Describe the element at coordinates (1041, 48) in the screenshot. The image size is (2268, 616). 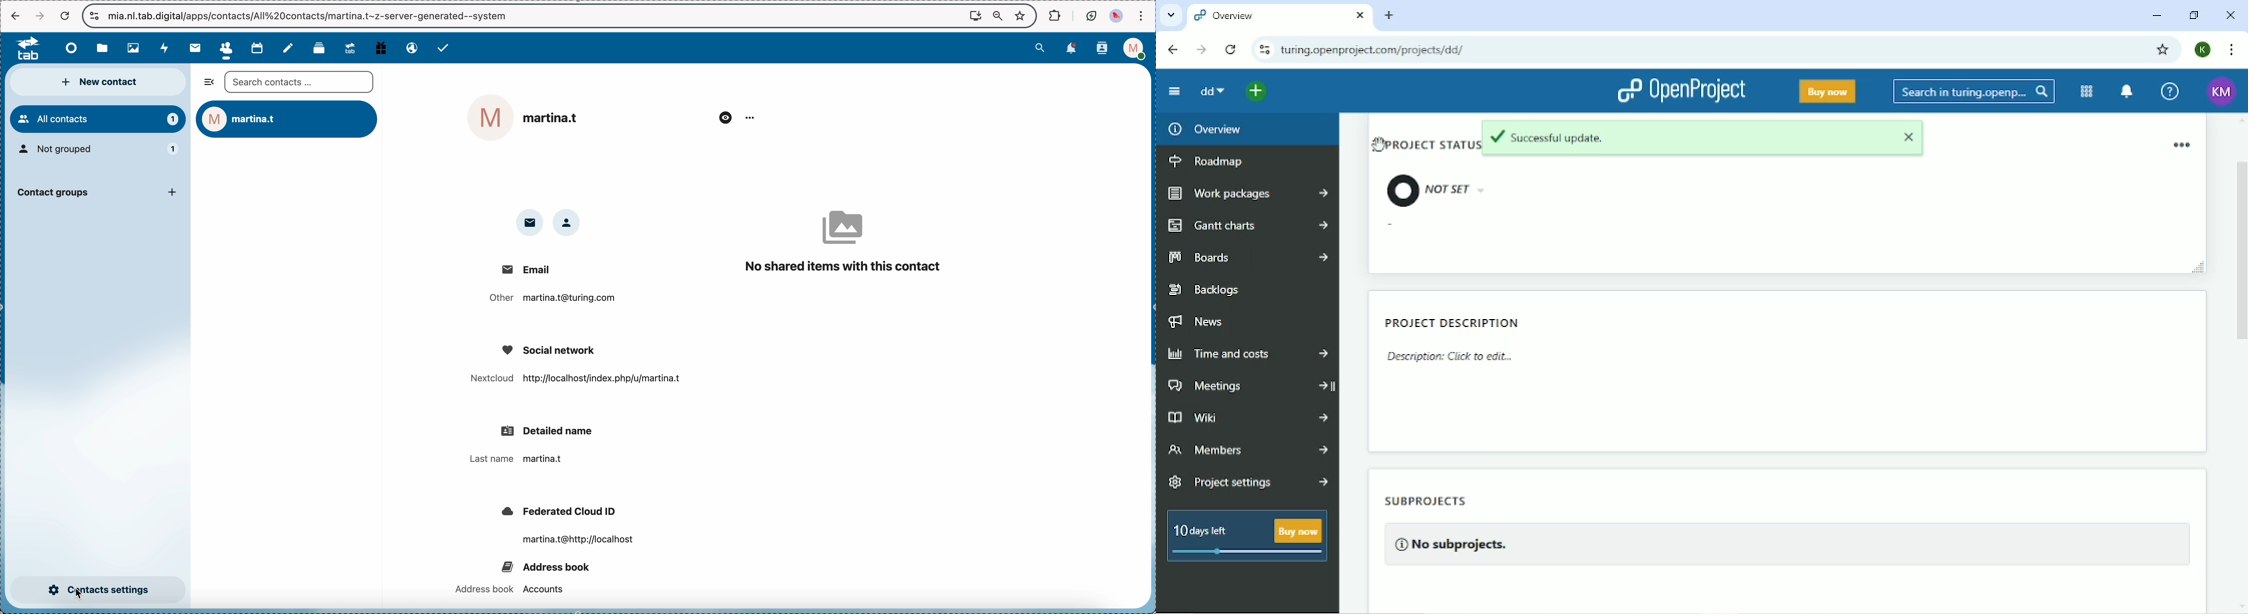
I see `search` at that location.